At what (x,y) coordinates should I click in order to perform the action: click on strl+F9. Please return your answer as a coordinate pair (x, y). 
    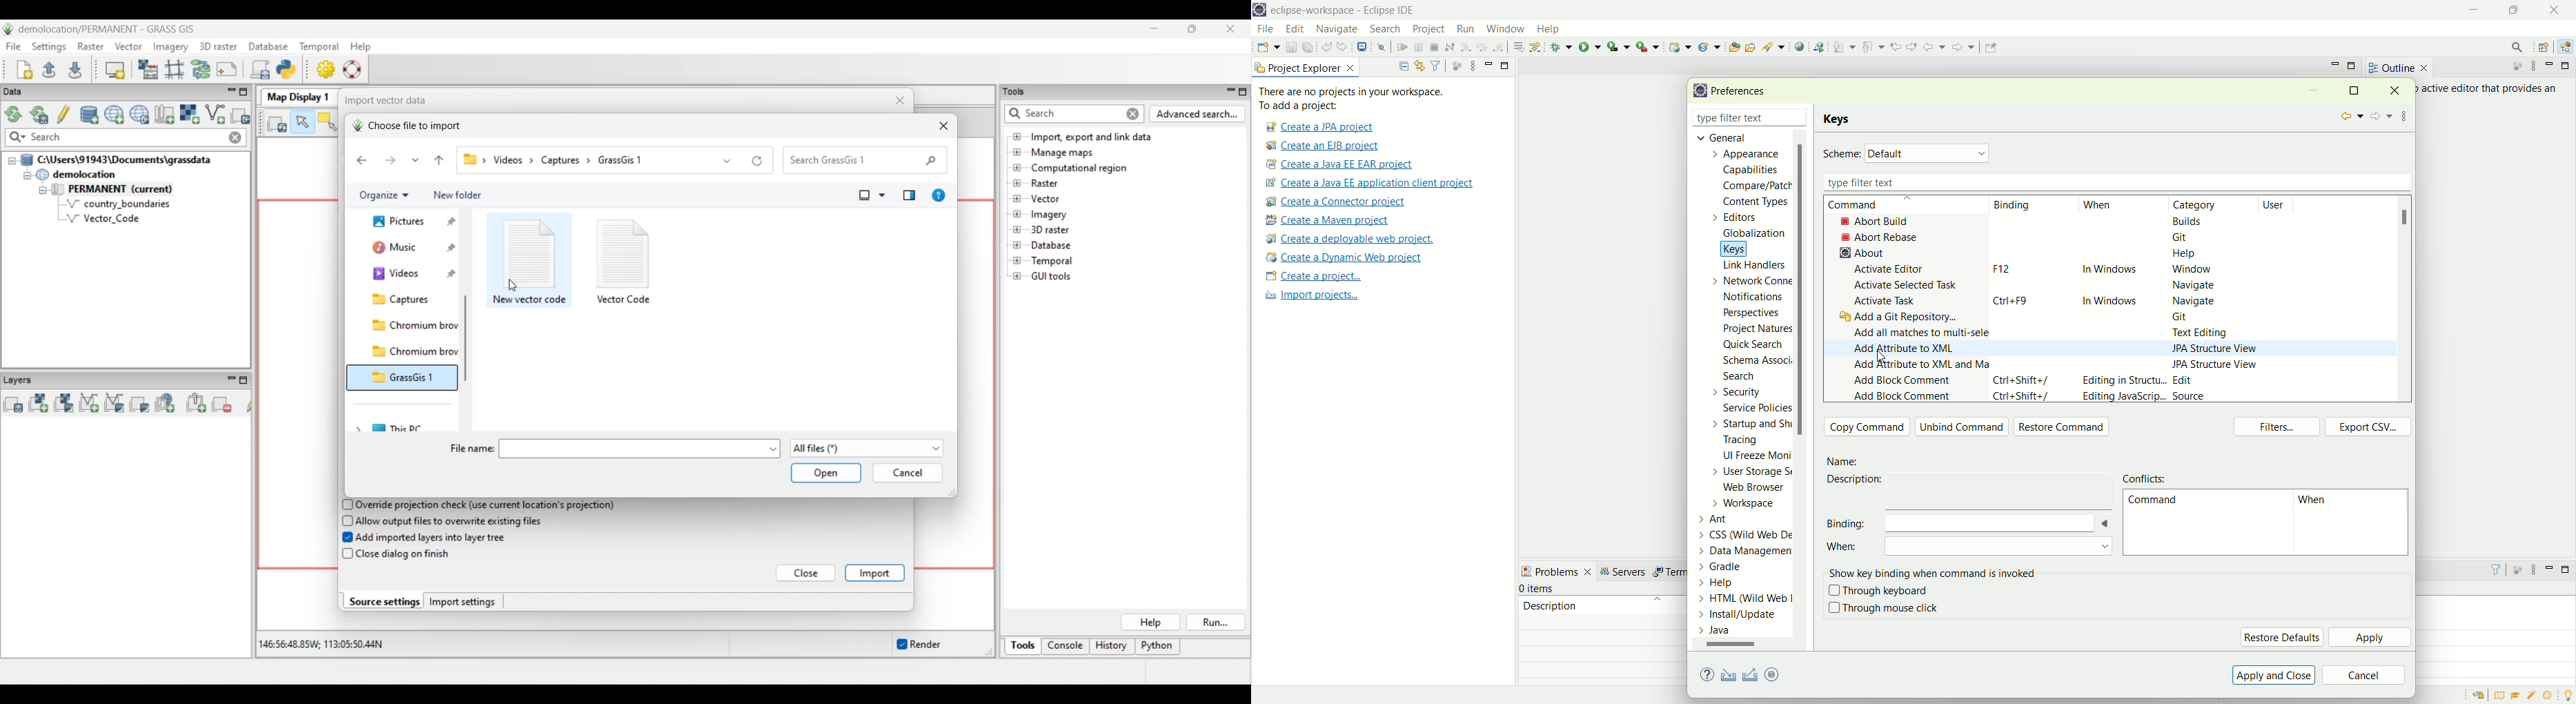
    Looking at the image, I should click on (2015, 300).